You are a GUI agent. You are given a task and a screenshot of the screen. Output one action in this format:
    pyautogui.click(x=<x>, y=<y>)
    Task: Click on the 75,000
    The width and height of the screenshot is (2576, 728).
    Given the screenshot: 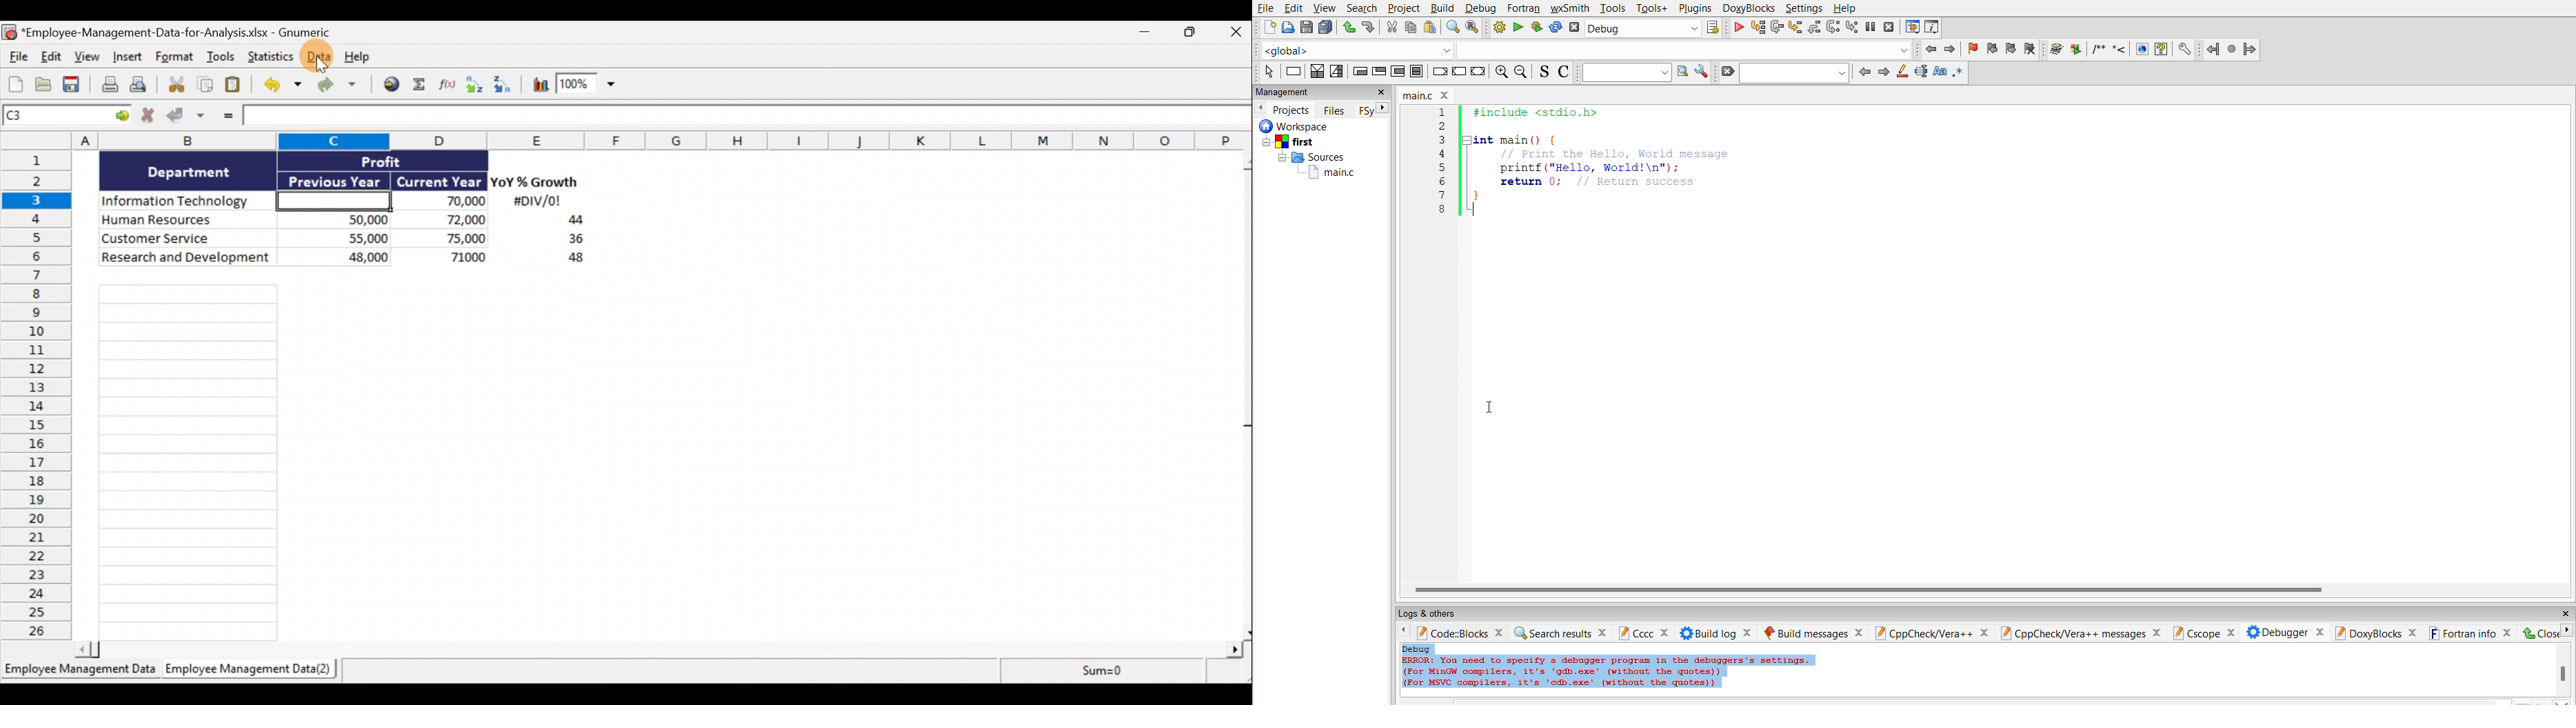 What is the action you would take?
    pyautogui.click(x=447, y=239)
    